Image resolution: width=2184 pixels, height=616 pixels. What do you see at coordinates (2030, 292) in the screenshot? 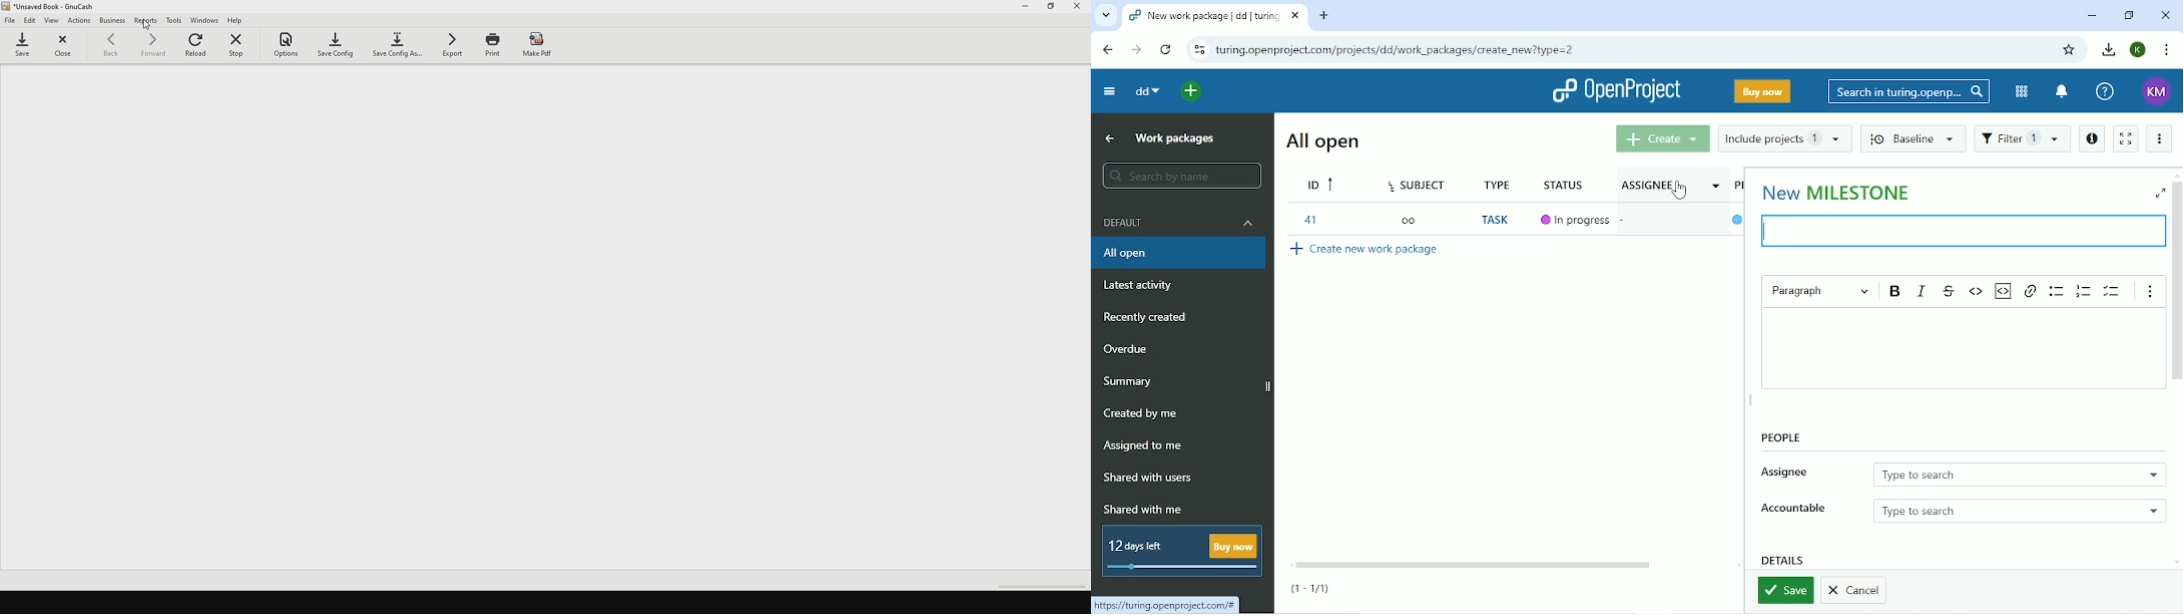
I see `Link` at bounding box center [2030, 292].